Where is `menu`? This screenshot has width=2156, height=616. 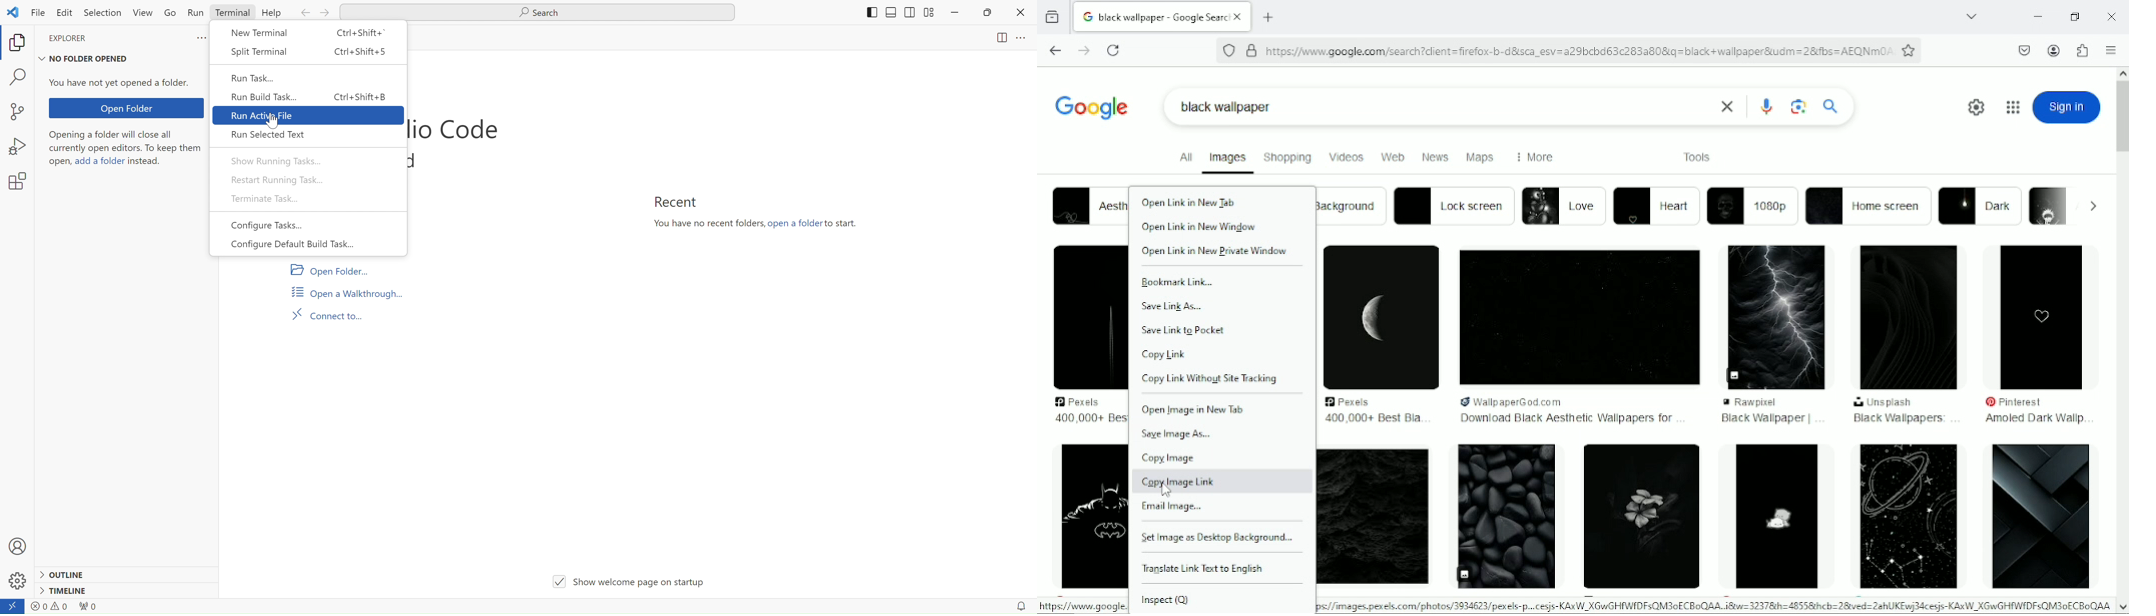 menu is located at coordinates (1027, 39).